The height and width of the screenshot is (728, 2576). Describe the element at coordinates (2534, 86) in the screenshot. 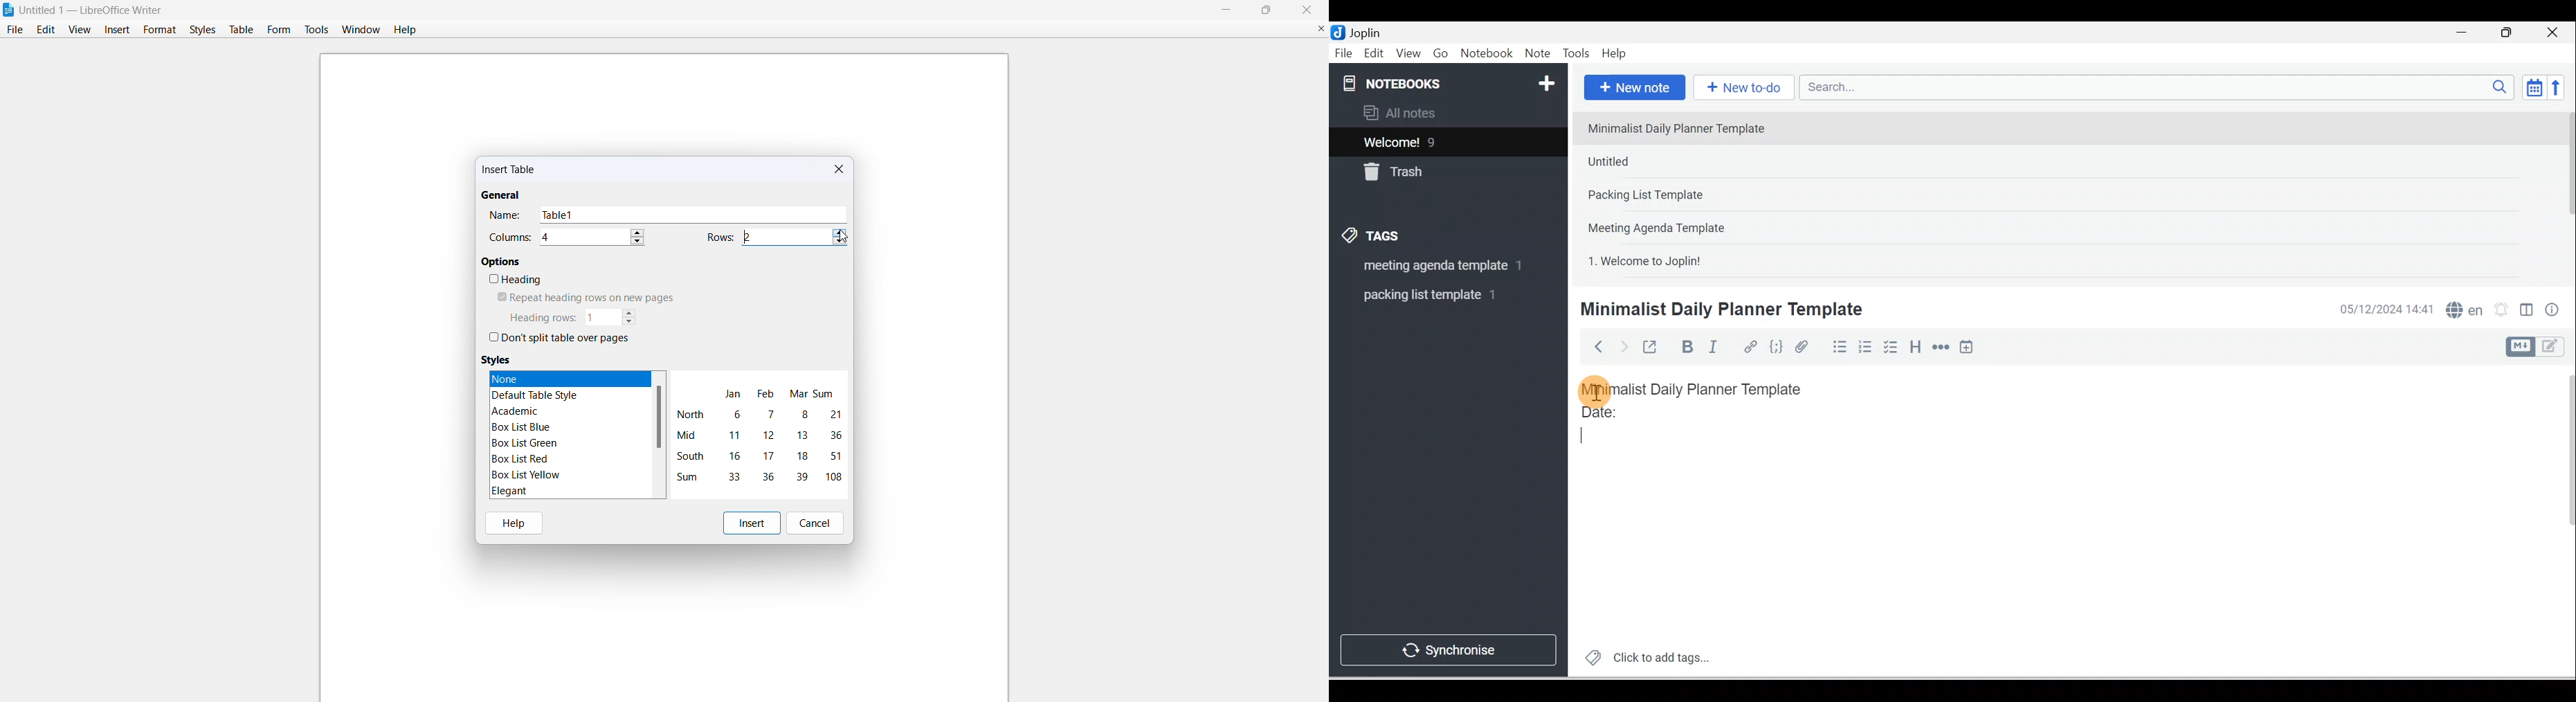

I see `Toggle sort order` at that location.